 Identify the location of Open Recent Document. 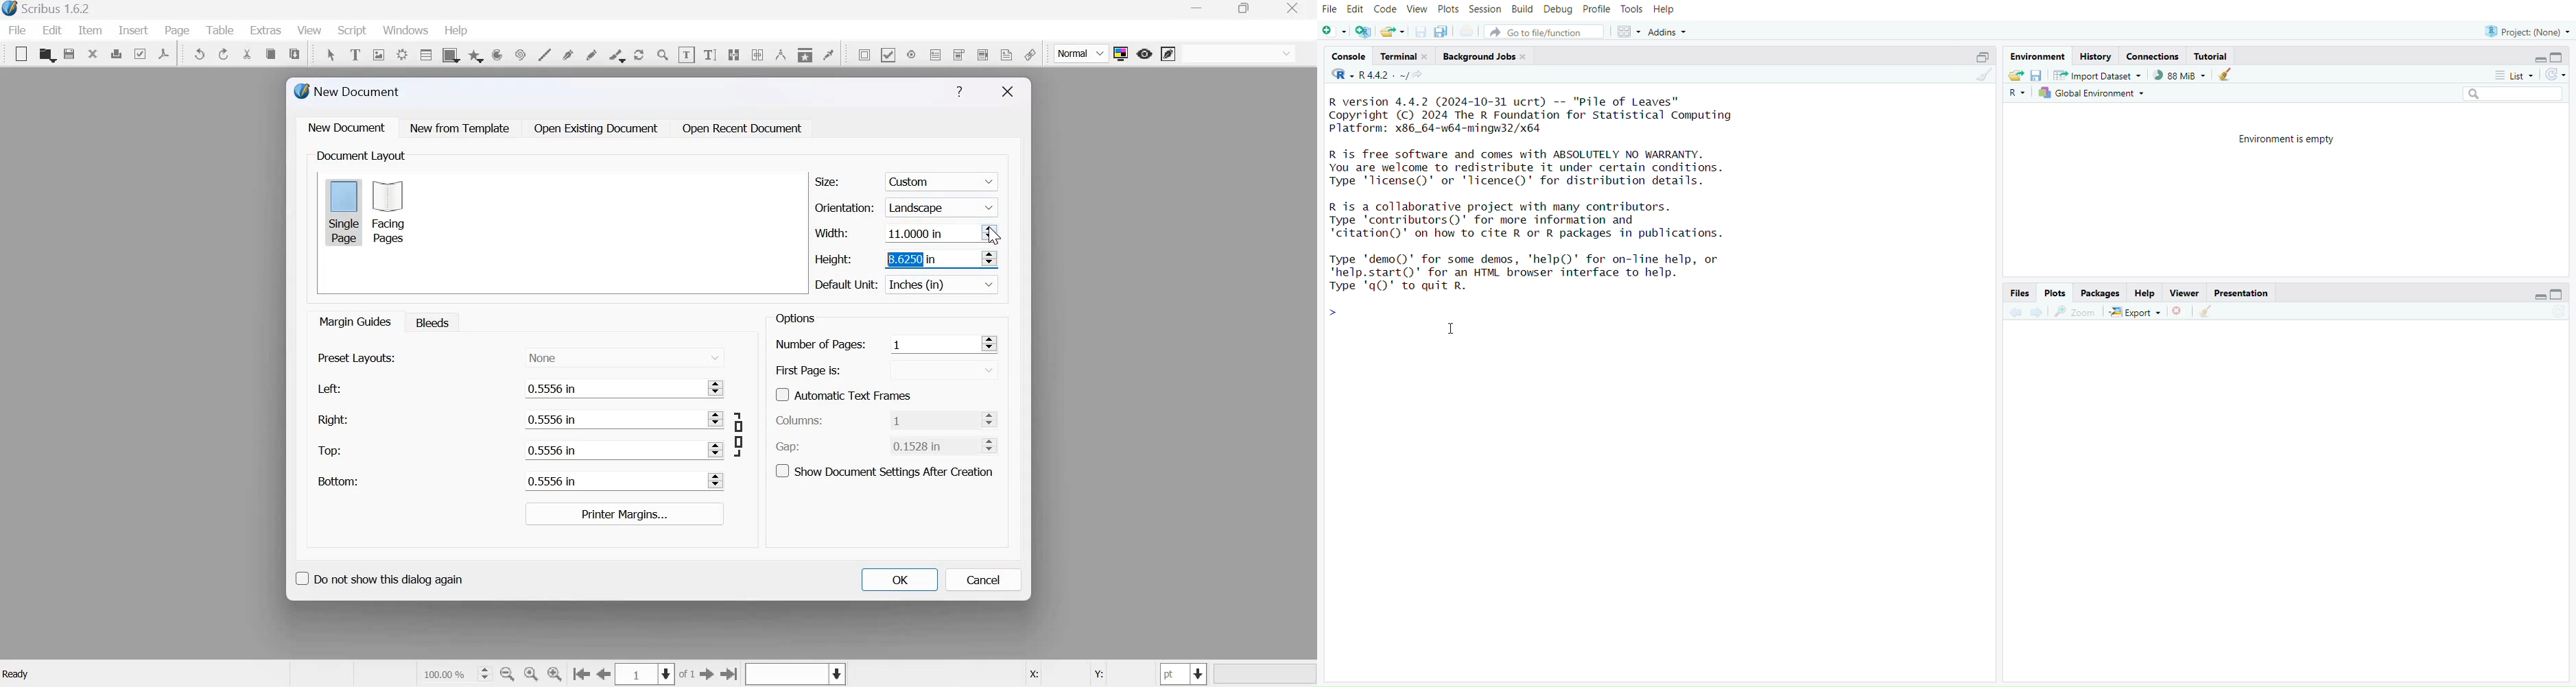
(743, 129).